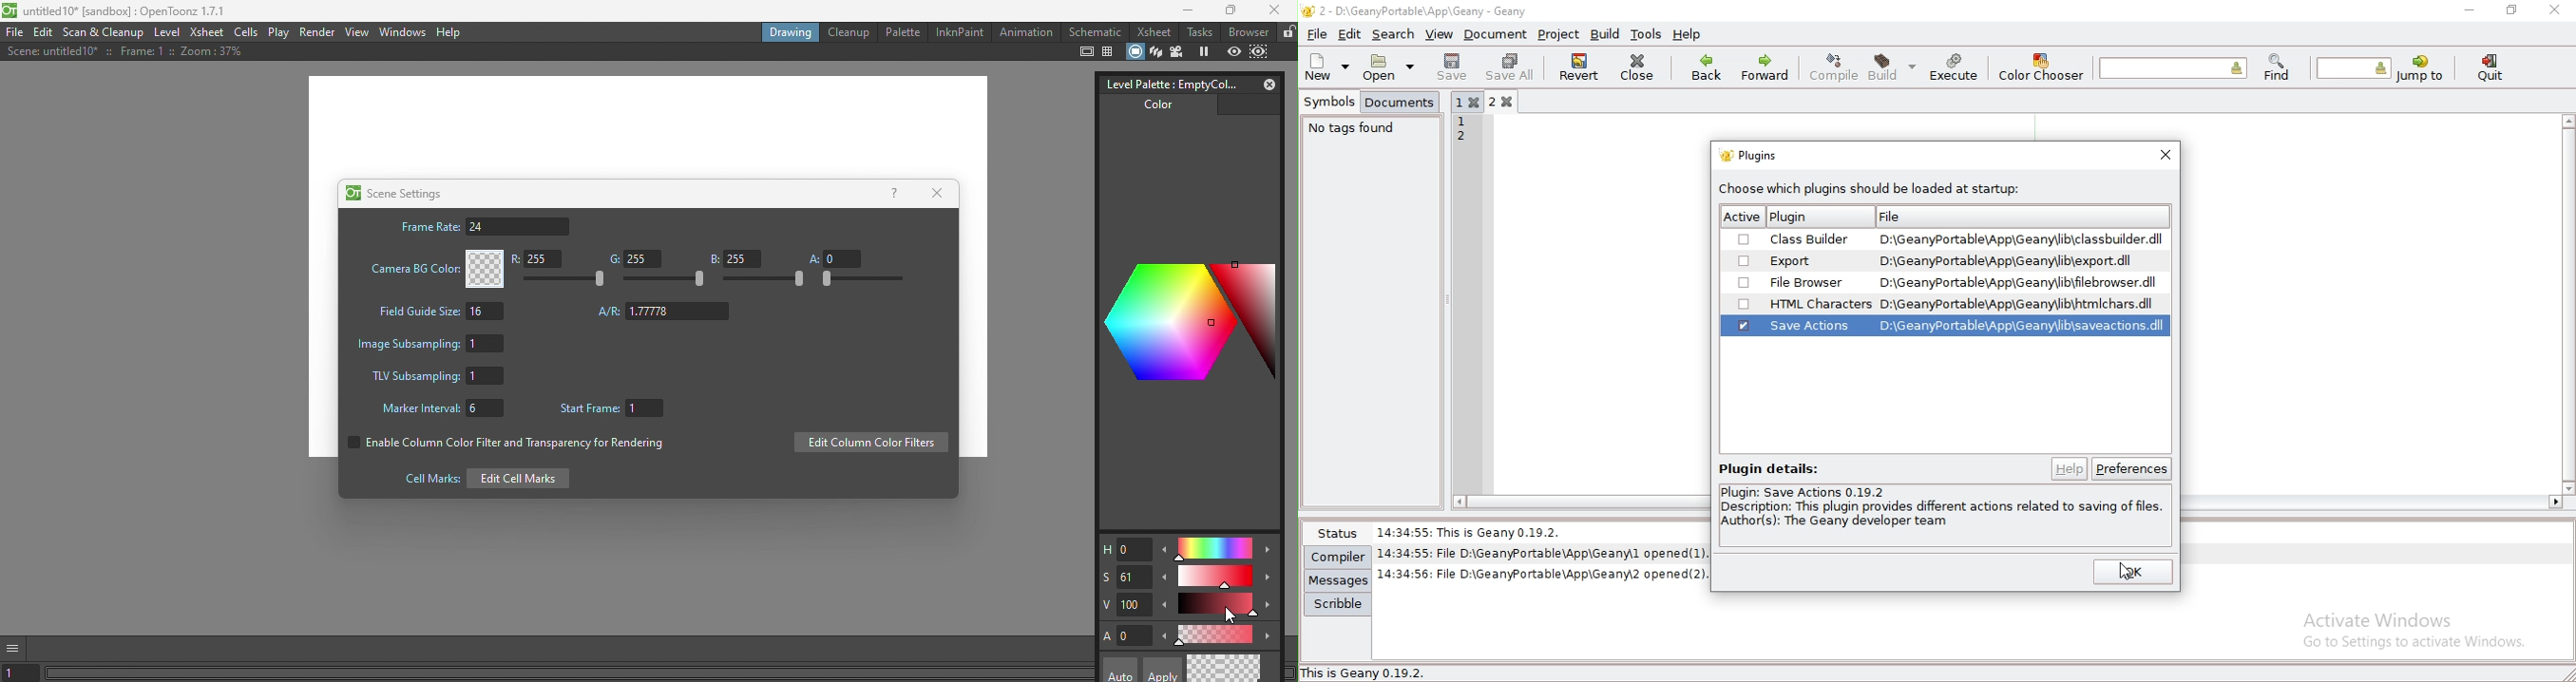  I want to click on View, so click(357, 31).